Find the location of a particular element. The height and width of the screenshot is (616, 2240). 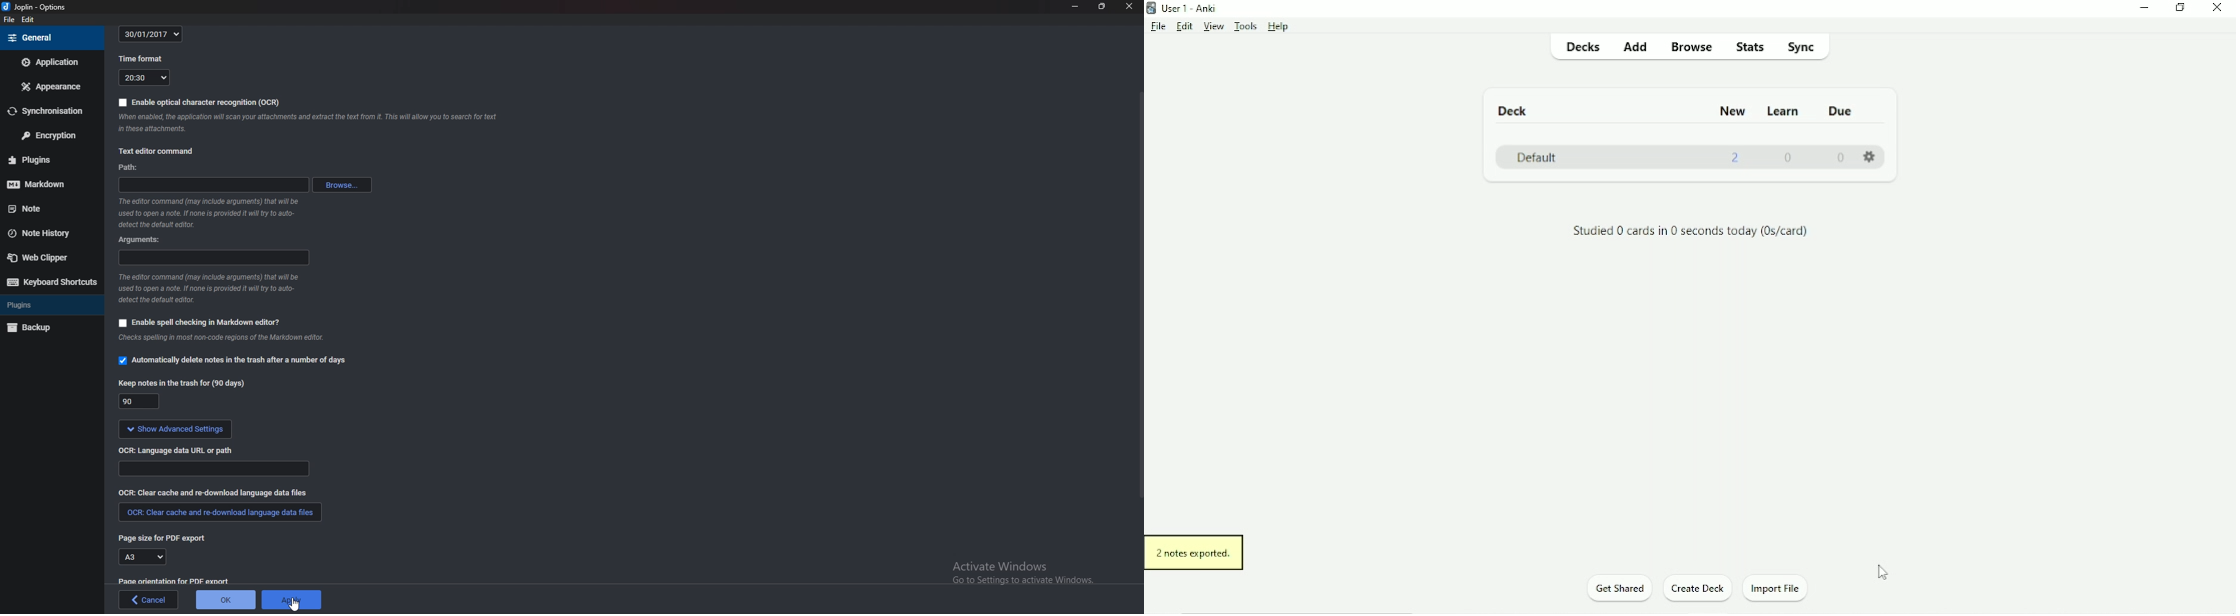

Create Deck is located at coordinates (1697, 587).